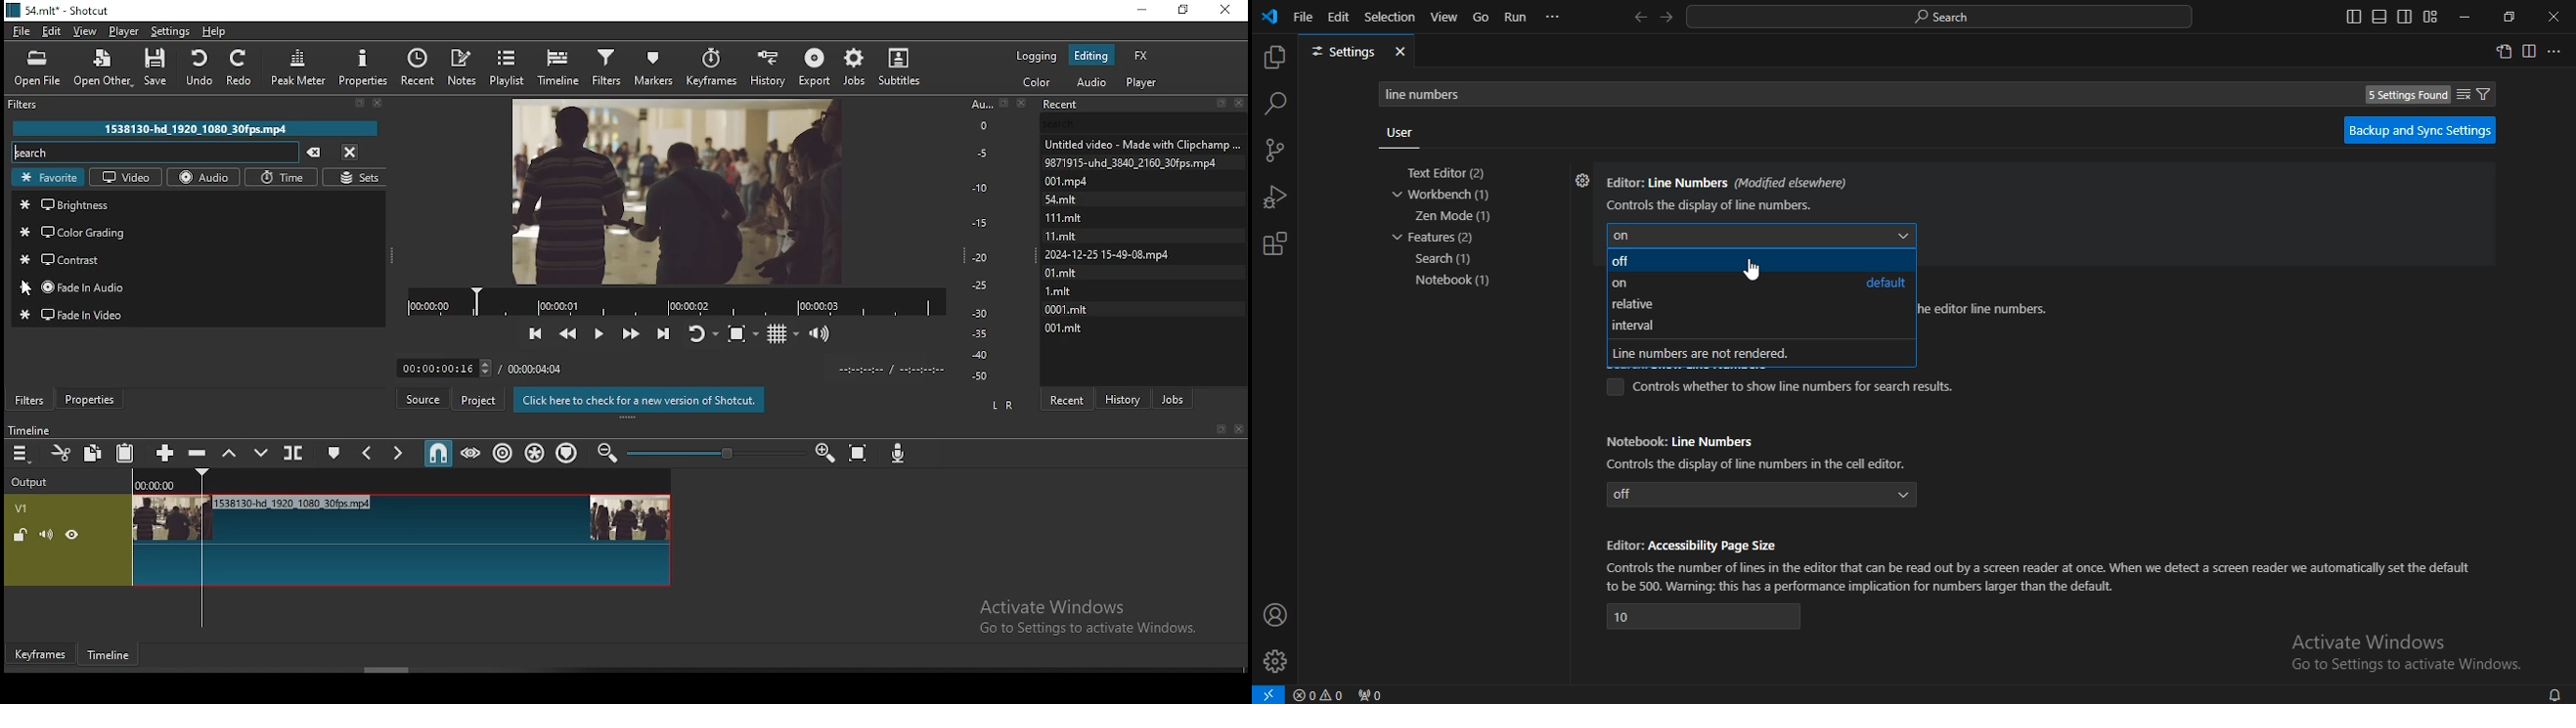 The width and height of the screenshot is (2576, 728). What do you see at coordinates (742, 331) in the screenshot?
I see `toggle zoom` at bounding box center [742, 331].